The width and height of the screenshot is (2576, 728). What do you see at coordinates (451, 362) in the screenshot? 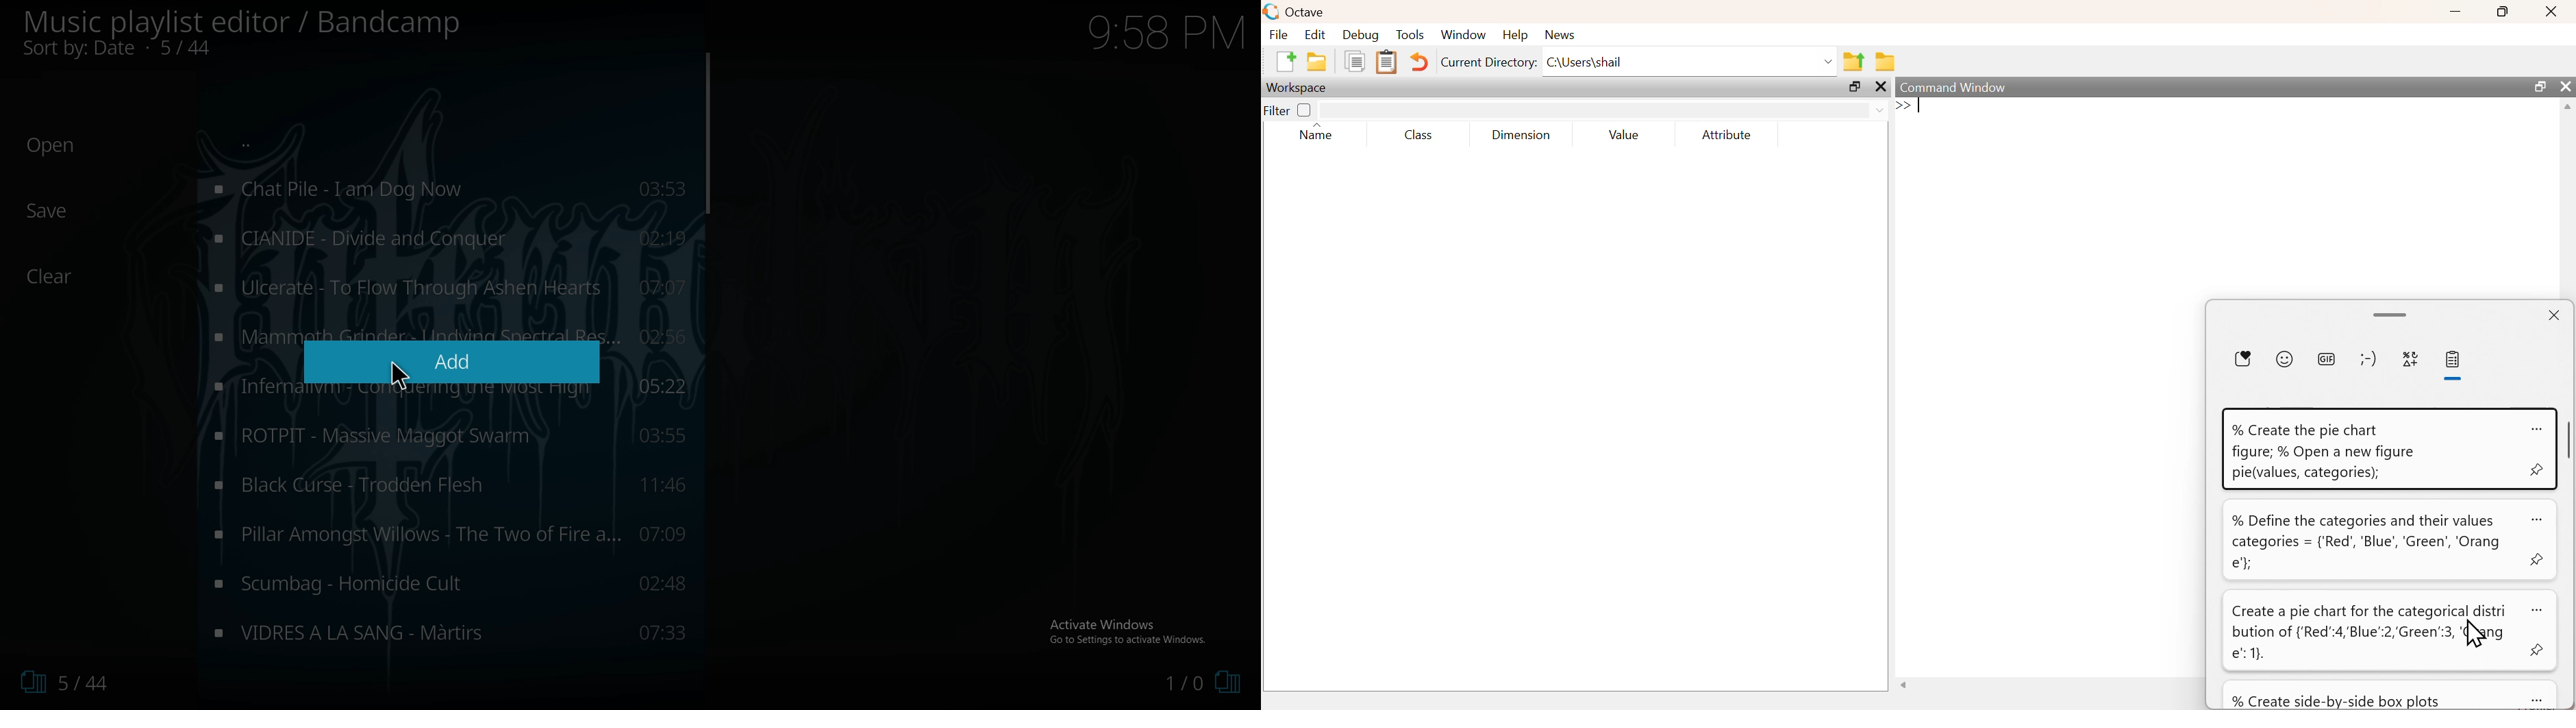
I see `add` at bounding box center [451, 362].